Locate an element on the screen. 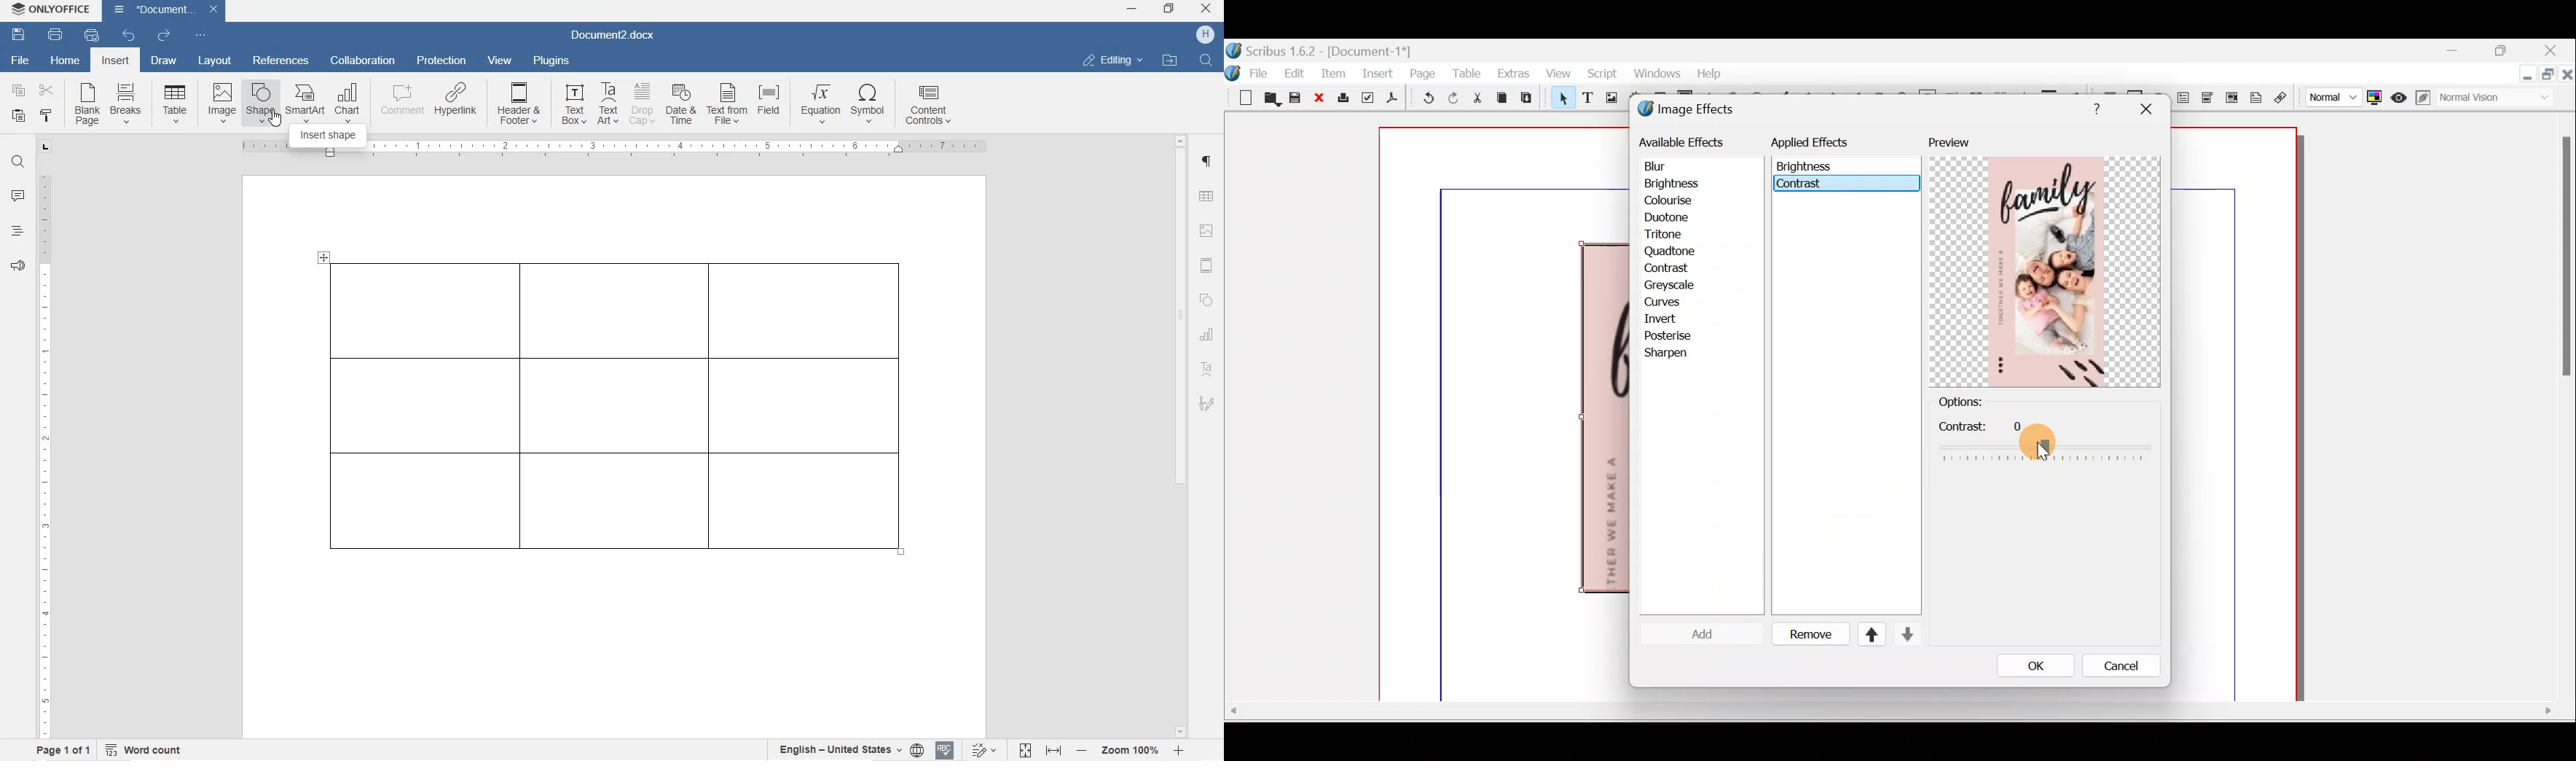 The height and width of the screenshot is (784, 2576). Posterise is located at coordinates (1677, 335).